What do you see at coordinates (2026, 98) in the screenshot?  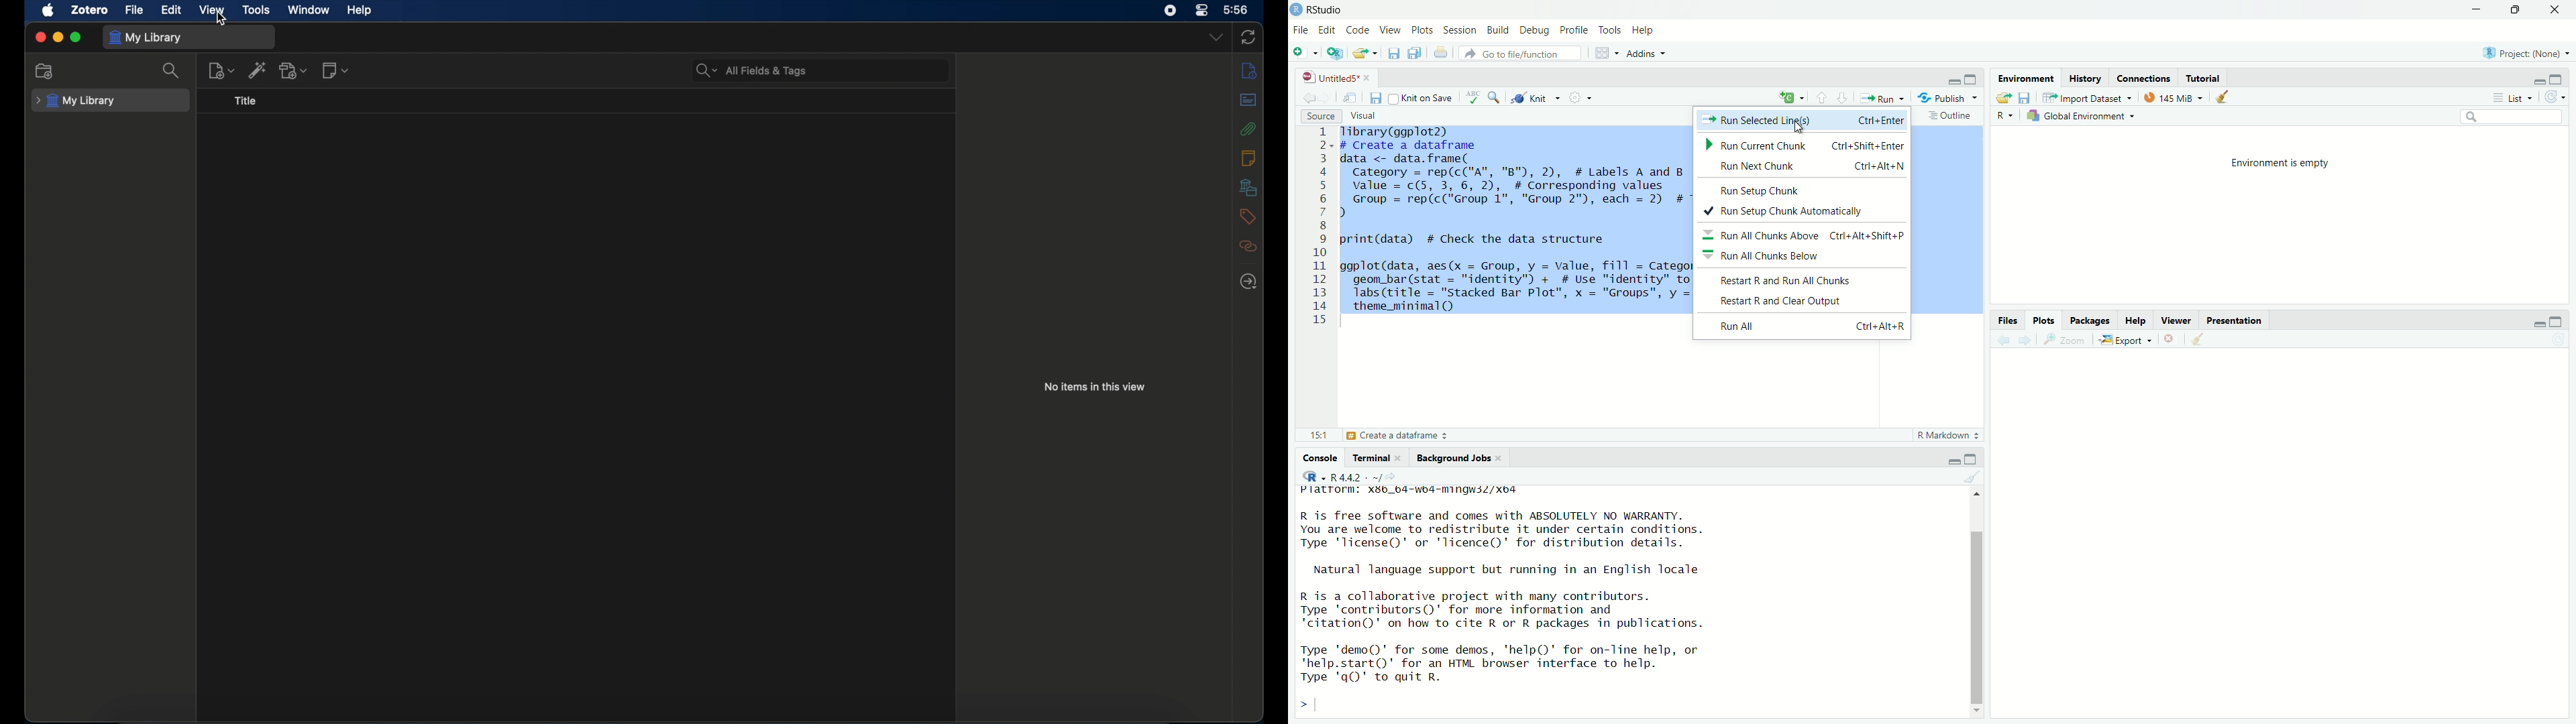 I see `Save workspace as` at bounding box center [2026, 98].